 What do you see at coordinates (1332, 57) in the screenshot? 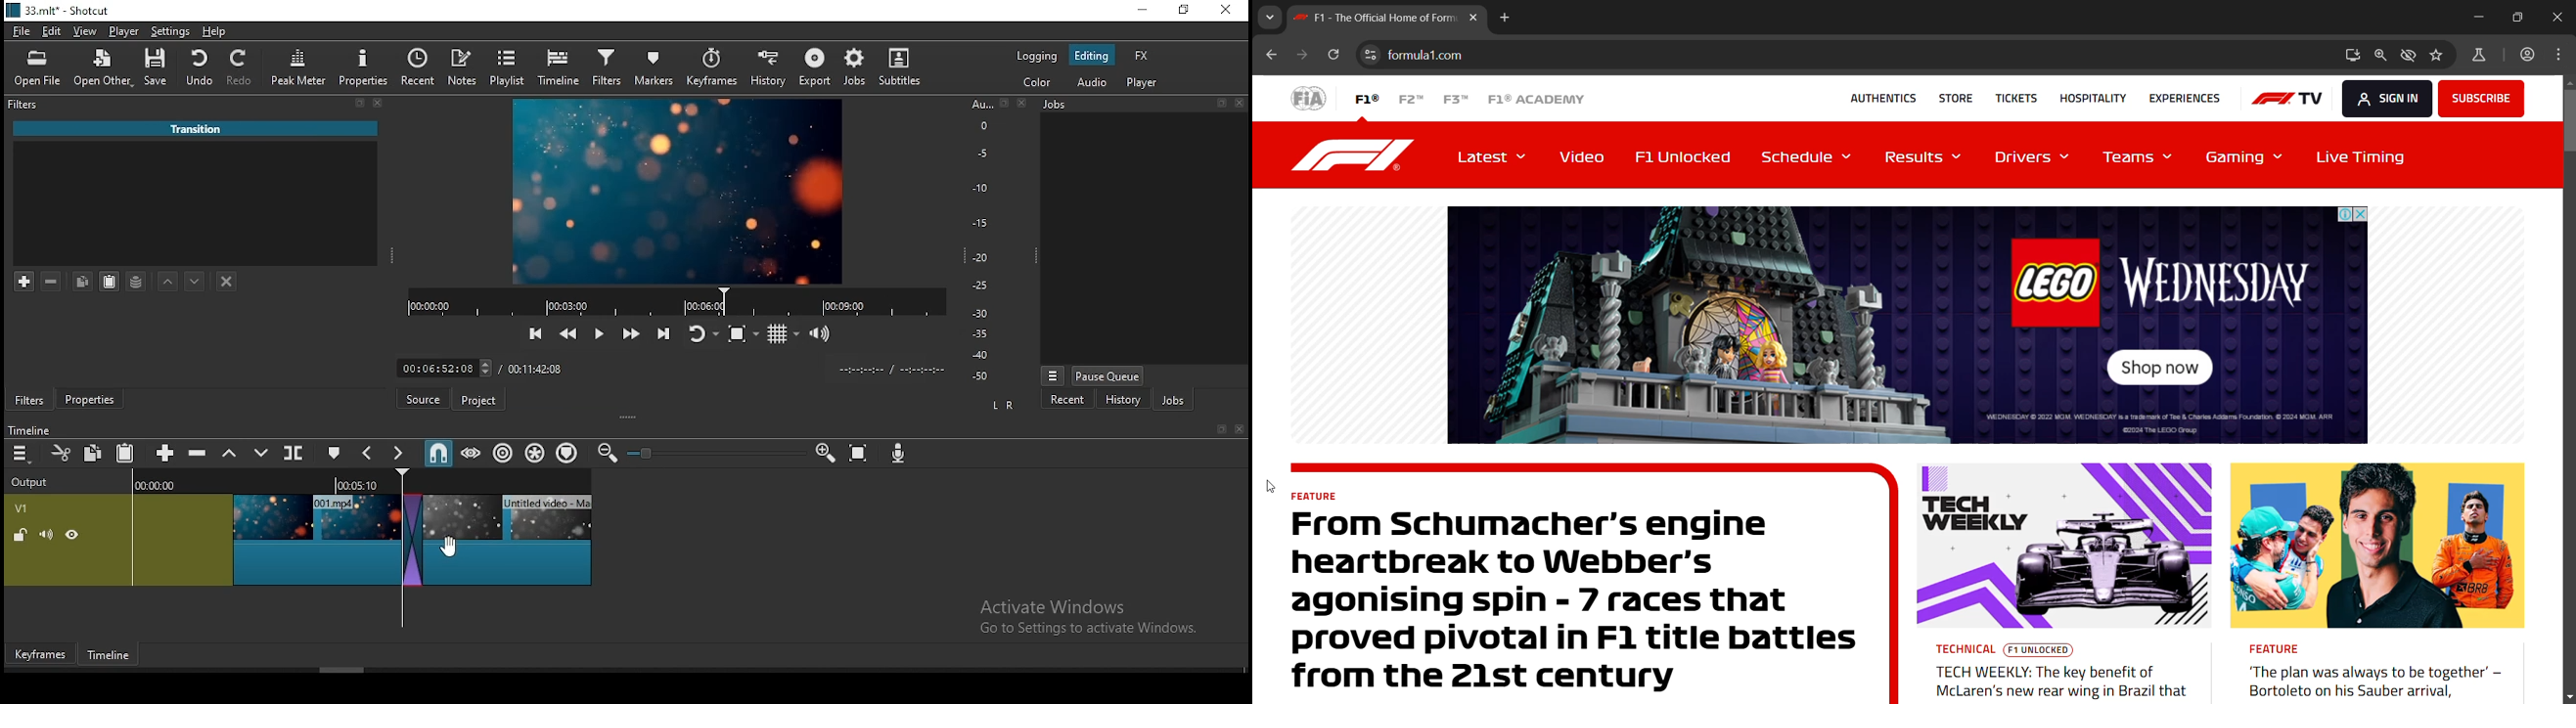
I see `reload this page` at bounding box center [1332, 57].